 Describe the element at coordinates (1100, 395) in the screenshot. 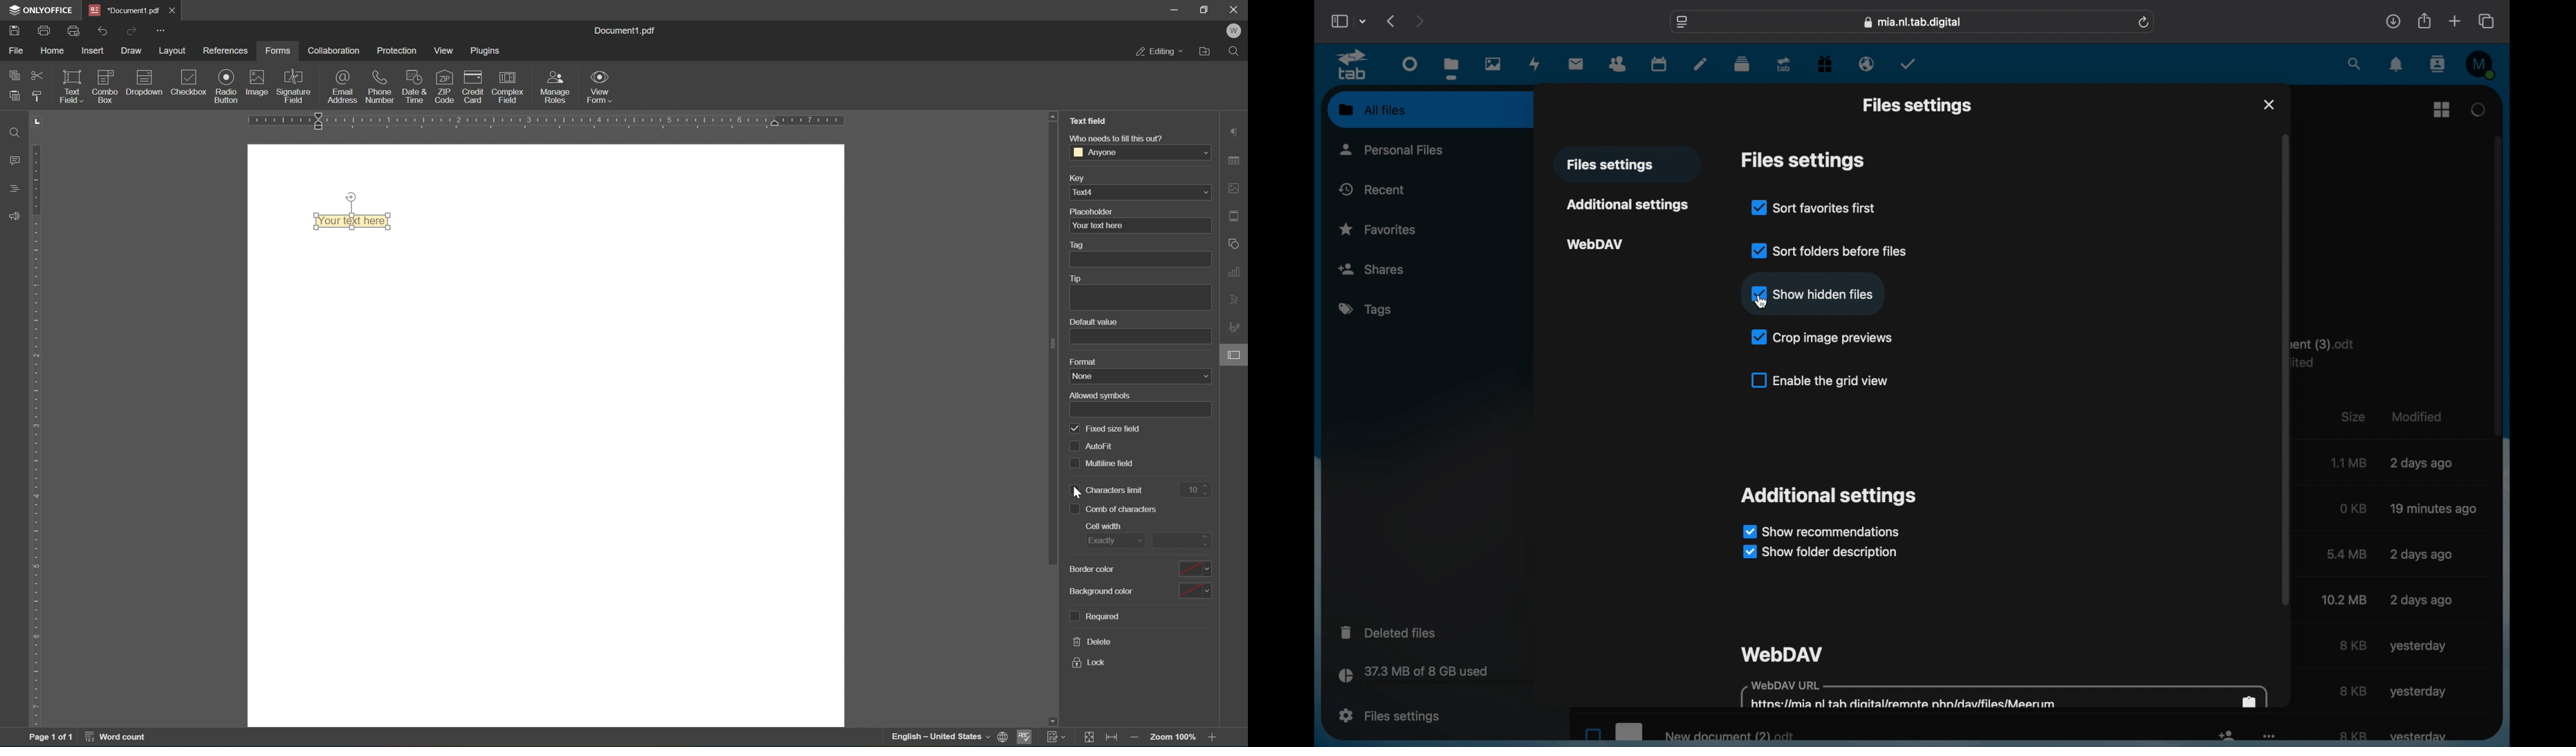

I see `allowed symbols` at that location.